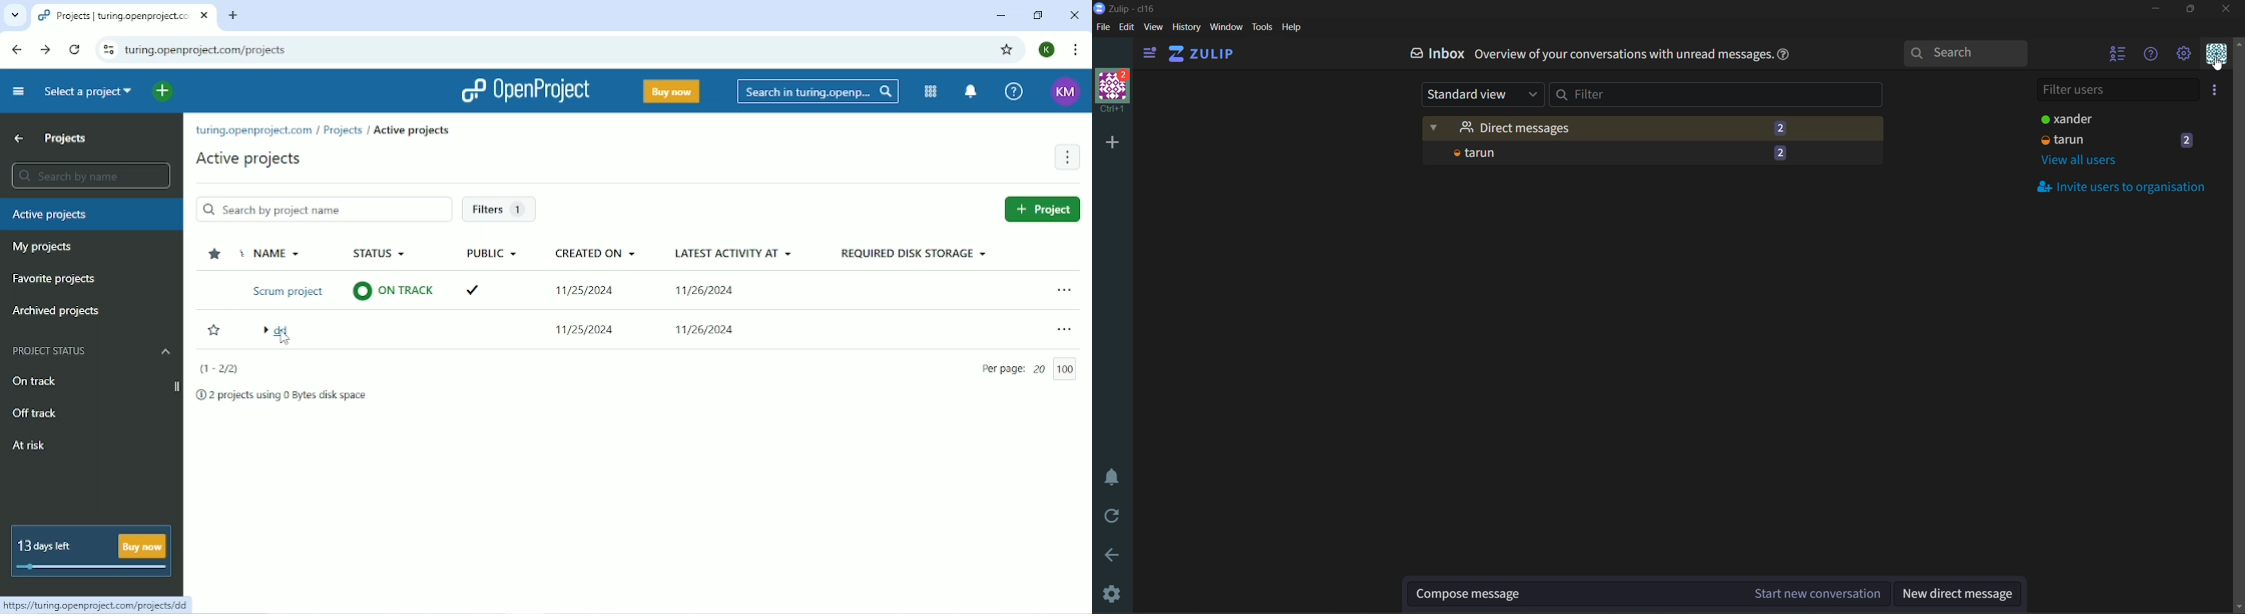 The height and width of the screenshot is (616, 2268). Describe the element at coordinates (1204, 57) in the screenshot. I see `view home` at that location.